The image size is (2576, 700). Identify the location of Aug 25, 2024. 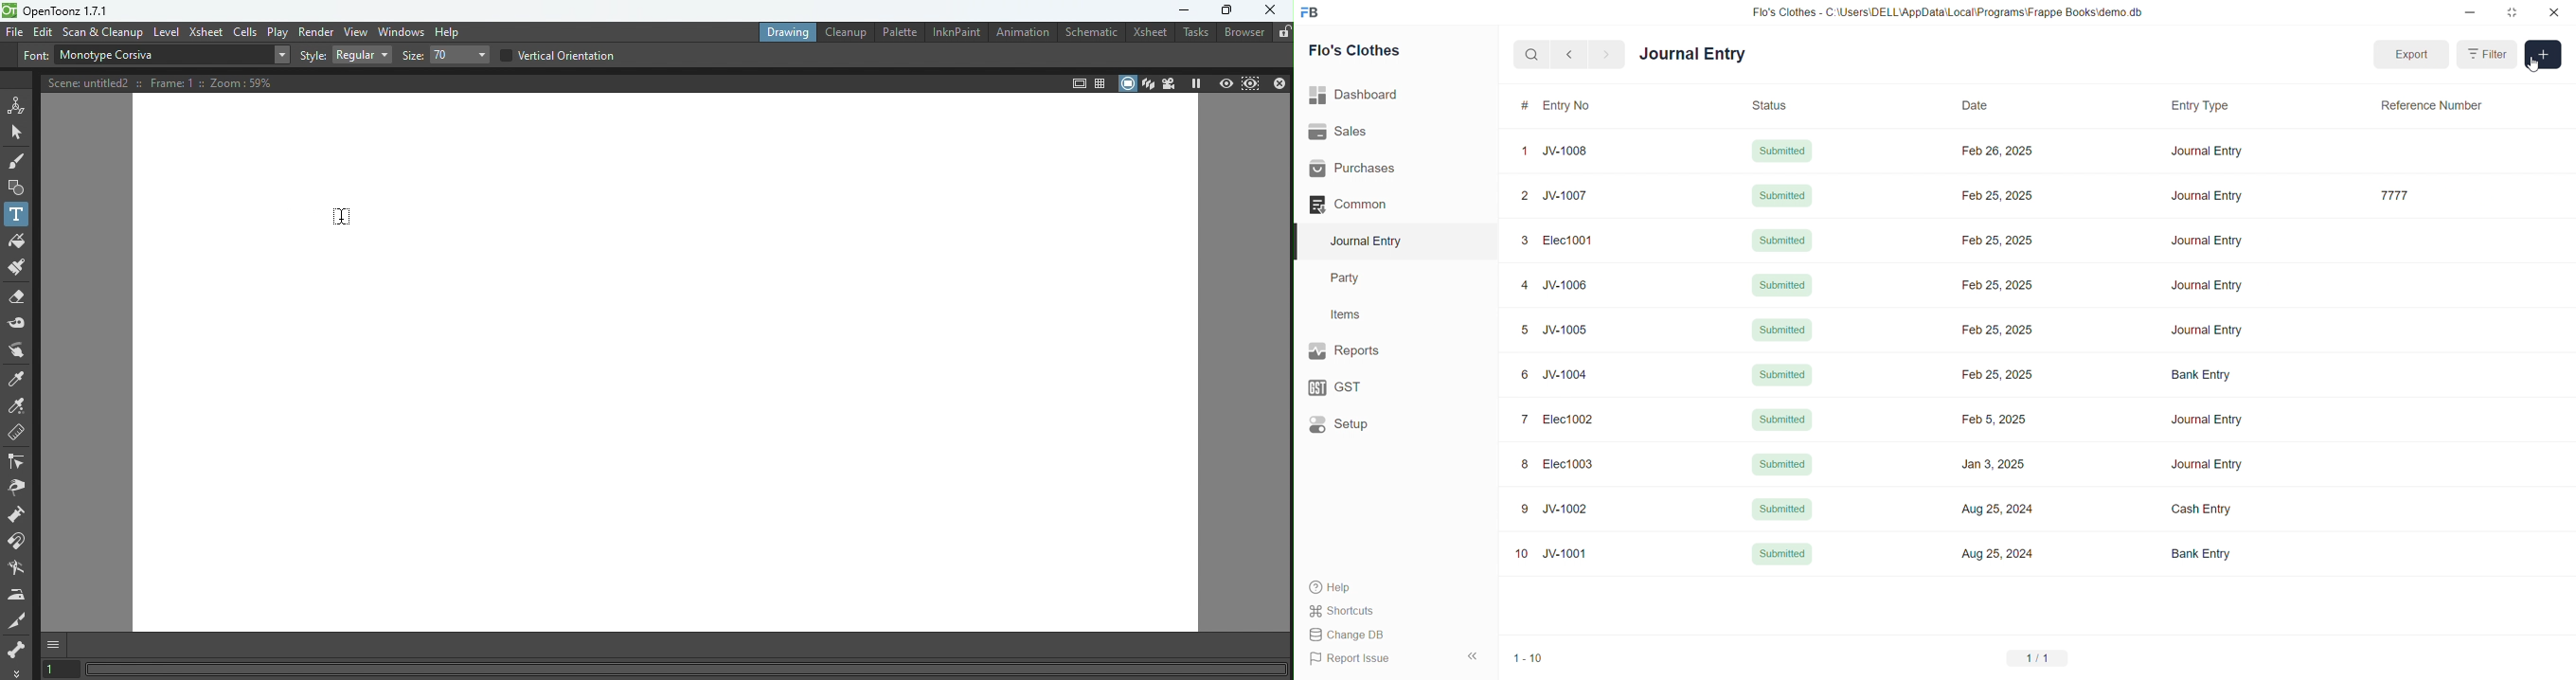
(2000, 508).